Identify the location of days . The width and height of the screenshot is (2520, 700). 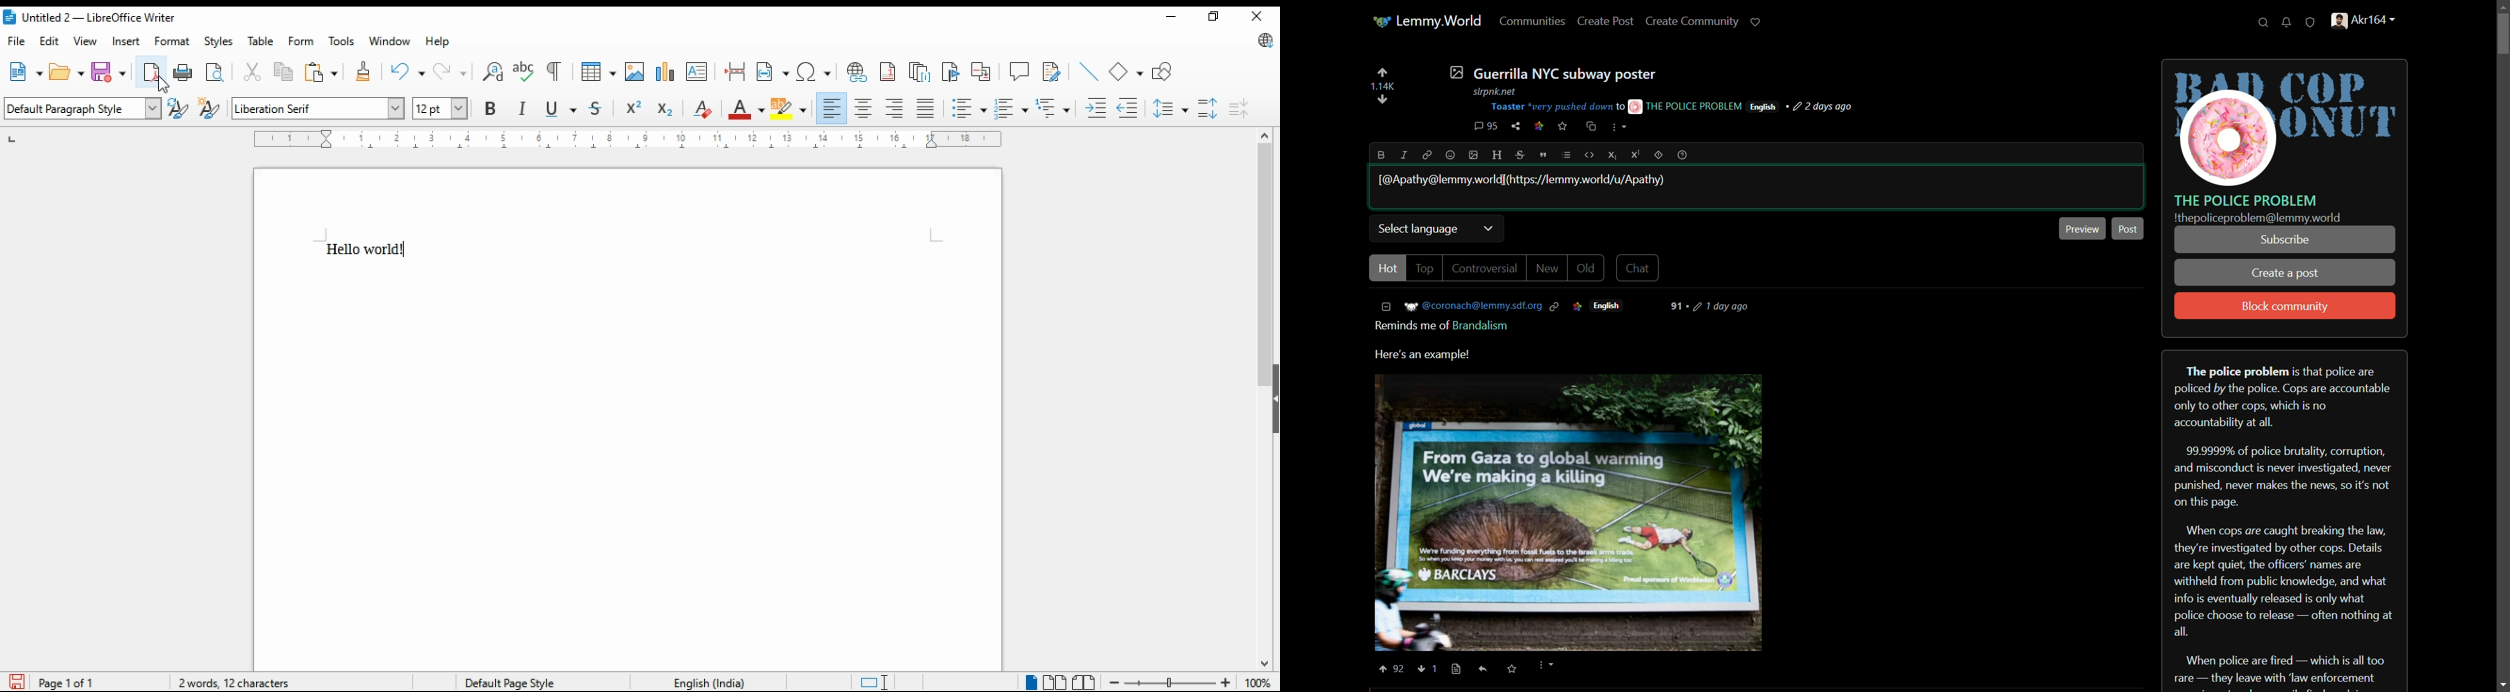
(1716, 306).